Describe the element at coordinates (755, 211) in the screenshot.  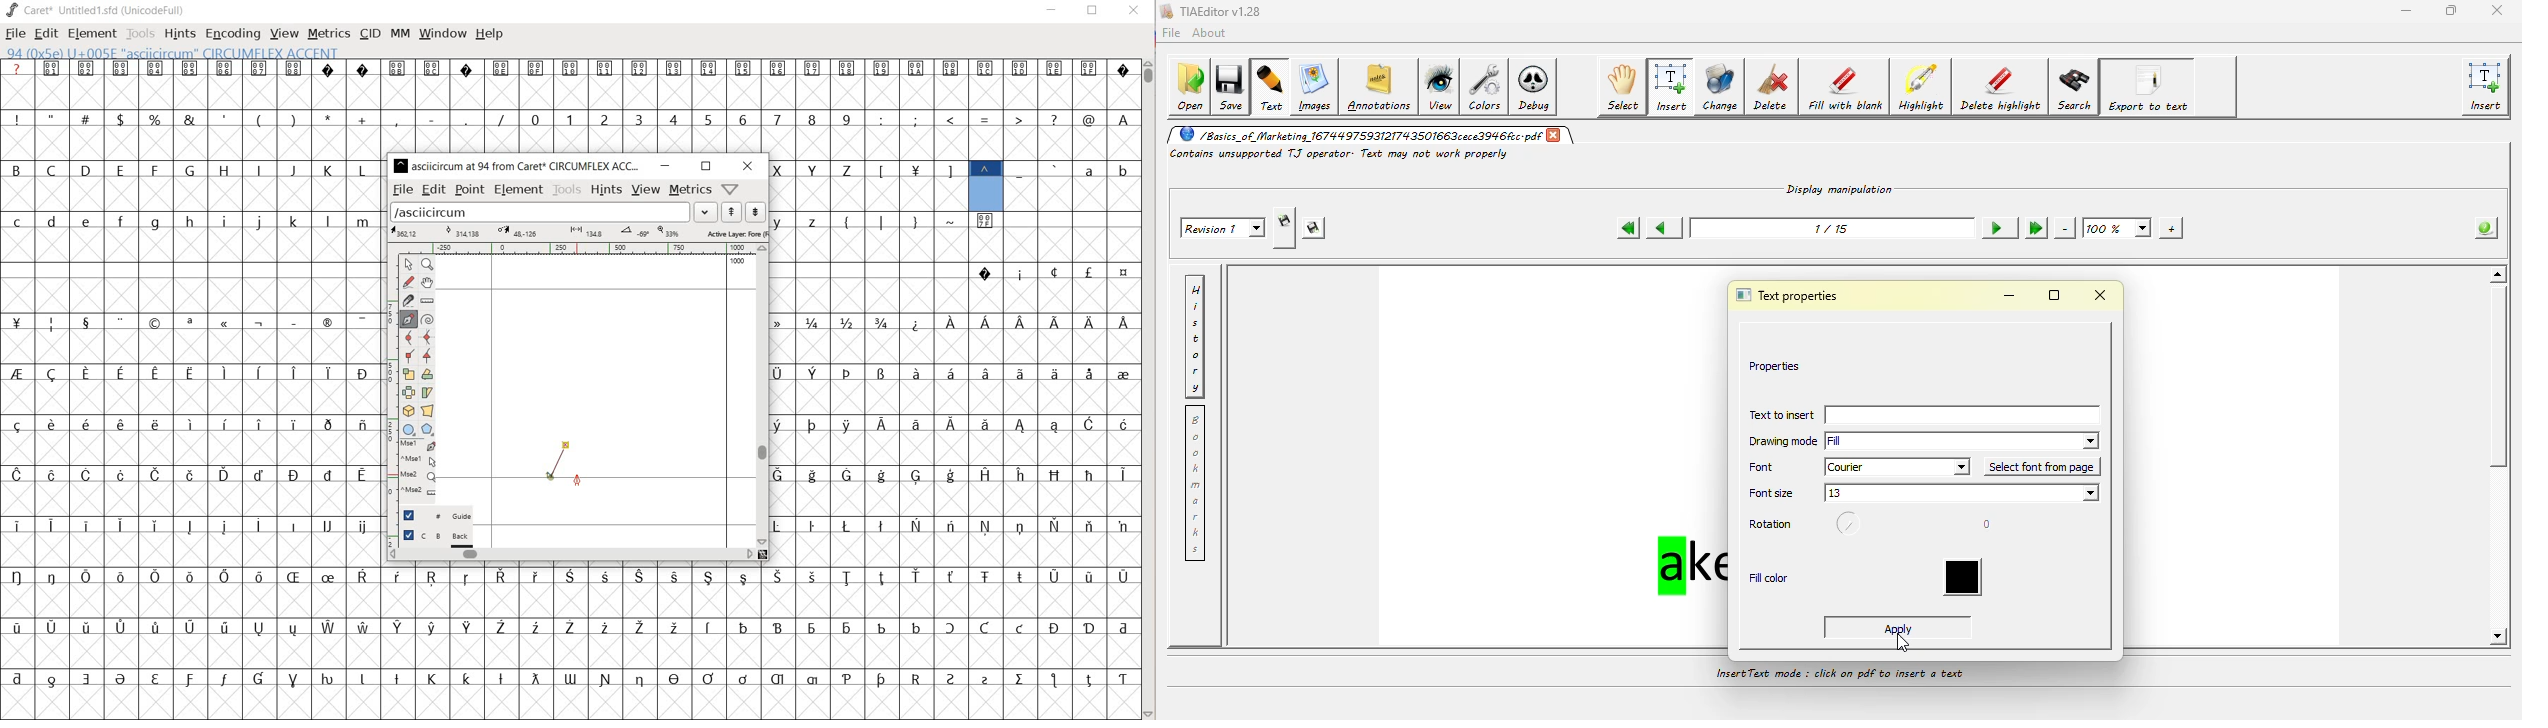
I see `show the previous word on the list` at that location.